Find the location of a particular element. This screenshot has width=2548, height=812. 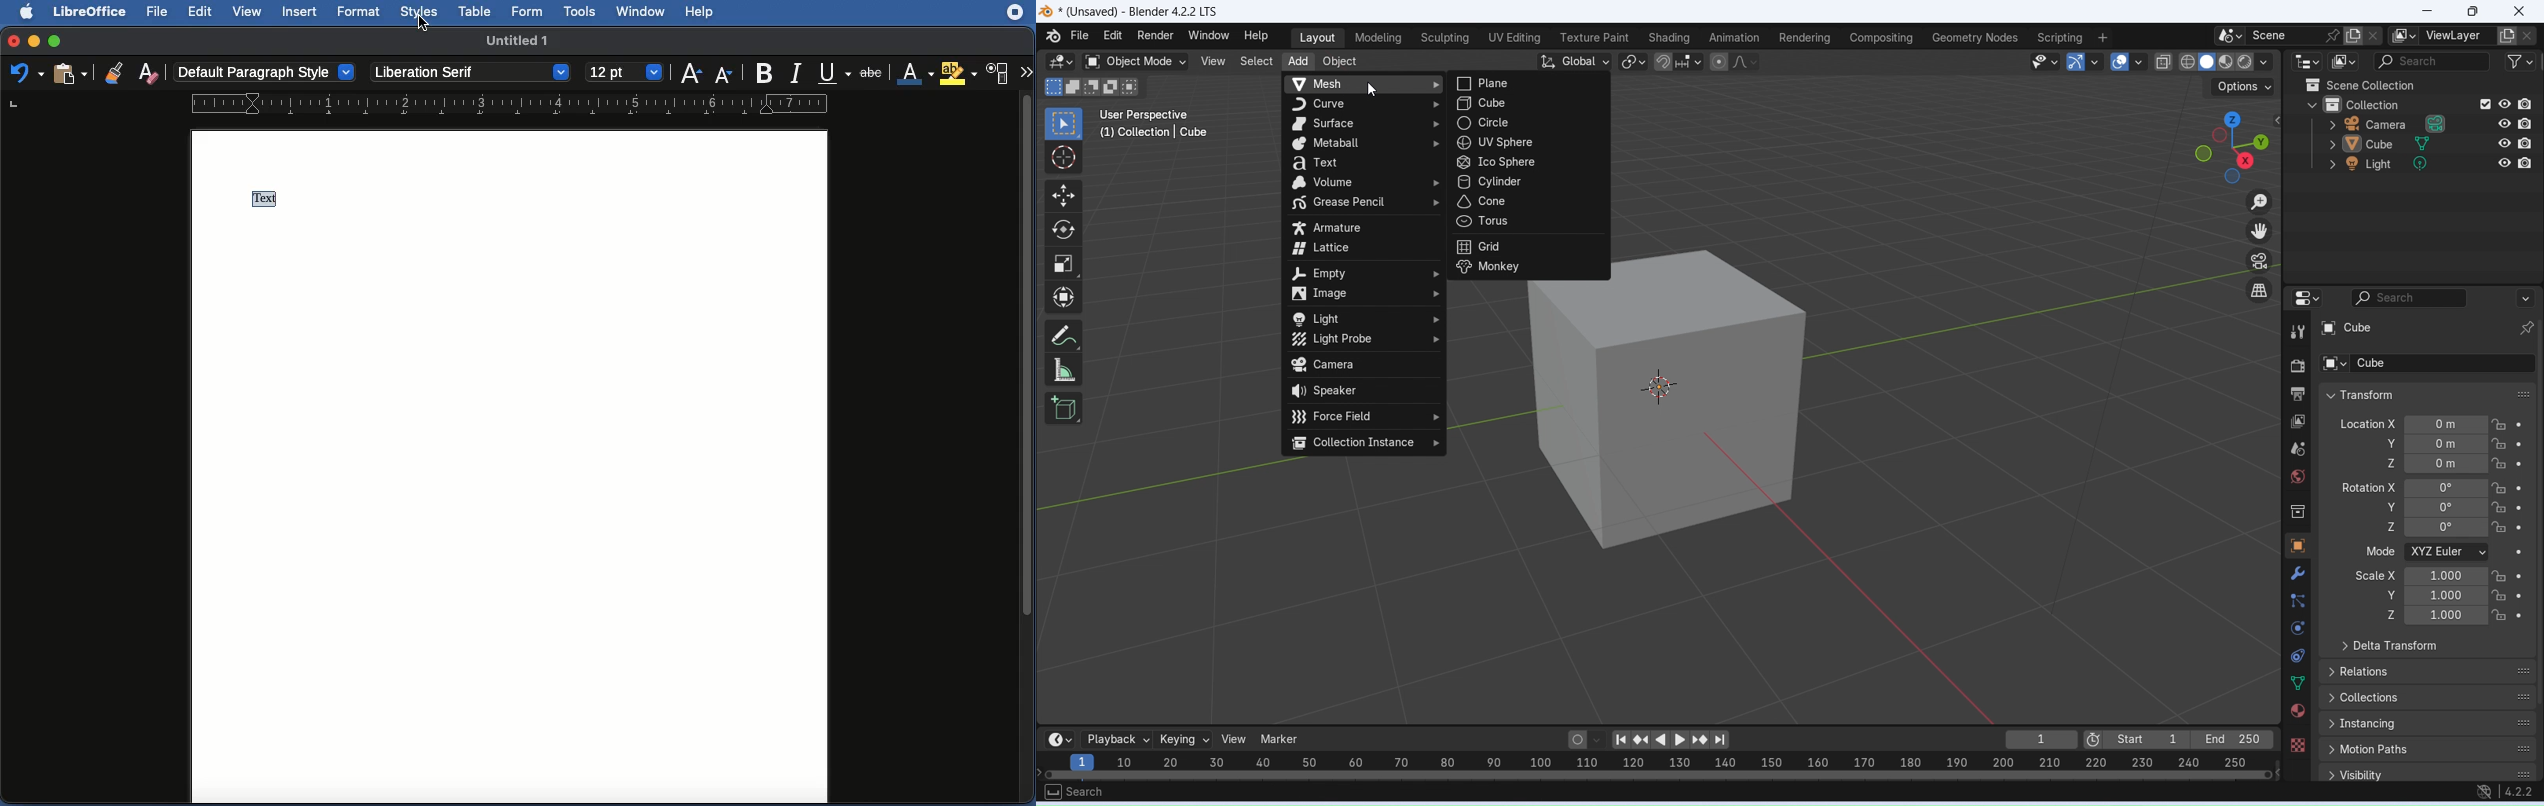

Y scale is located at coordinates (2465, 595).